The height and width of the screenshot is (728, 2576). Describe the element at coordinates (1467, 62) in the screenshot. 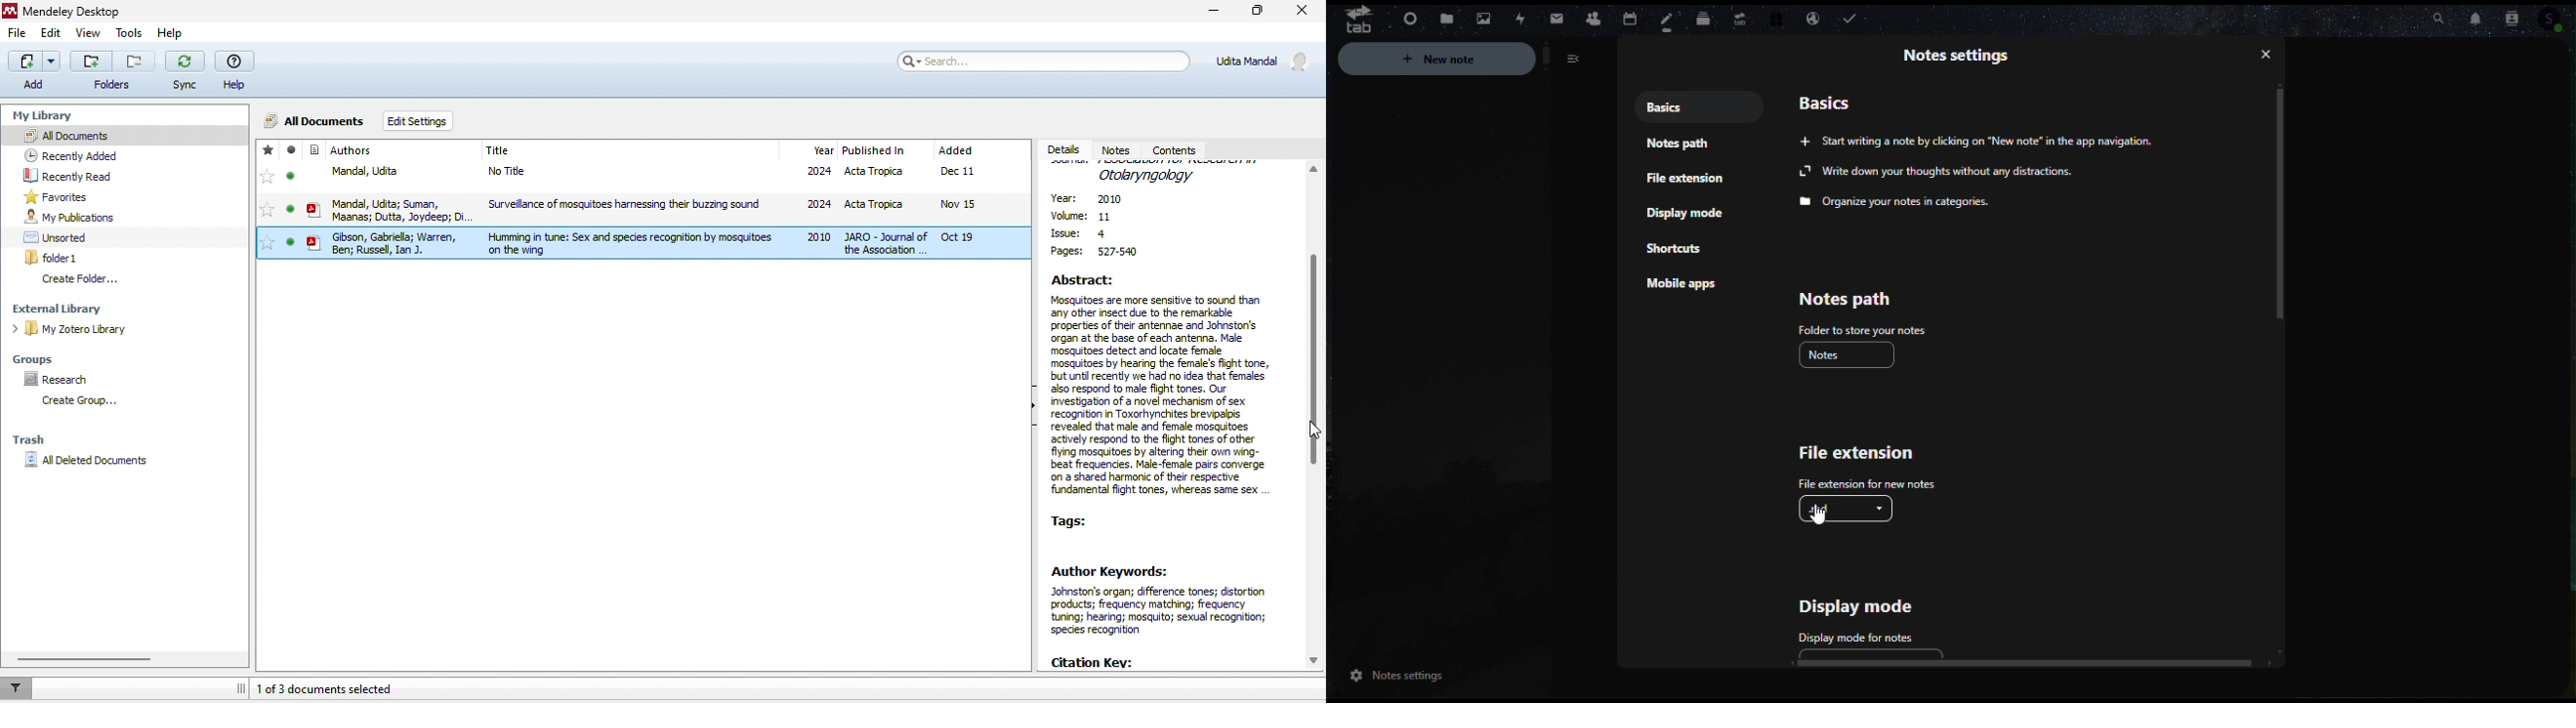

I see `New notes notes setting` at that location.